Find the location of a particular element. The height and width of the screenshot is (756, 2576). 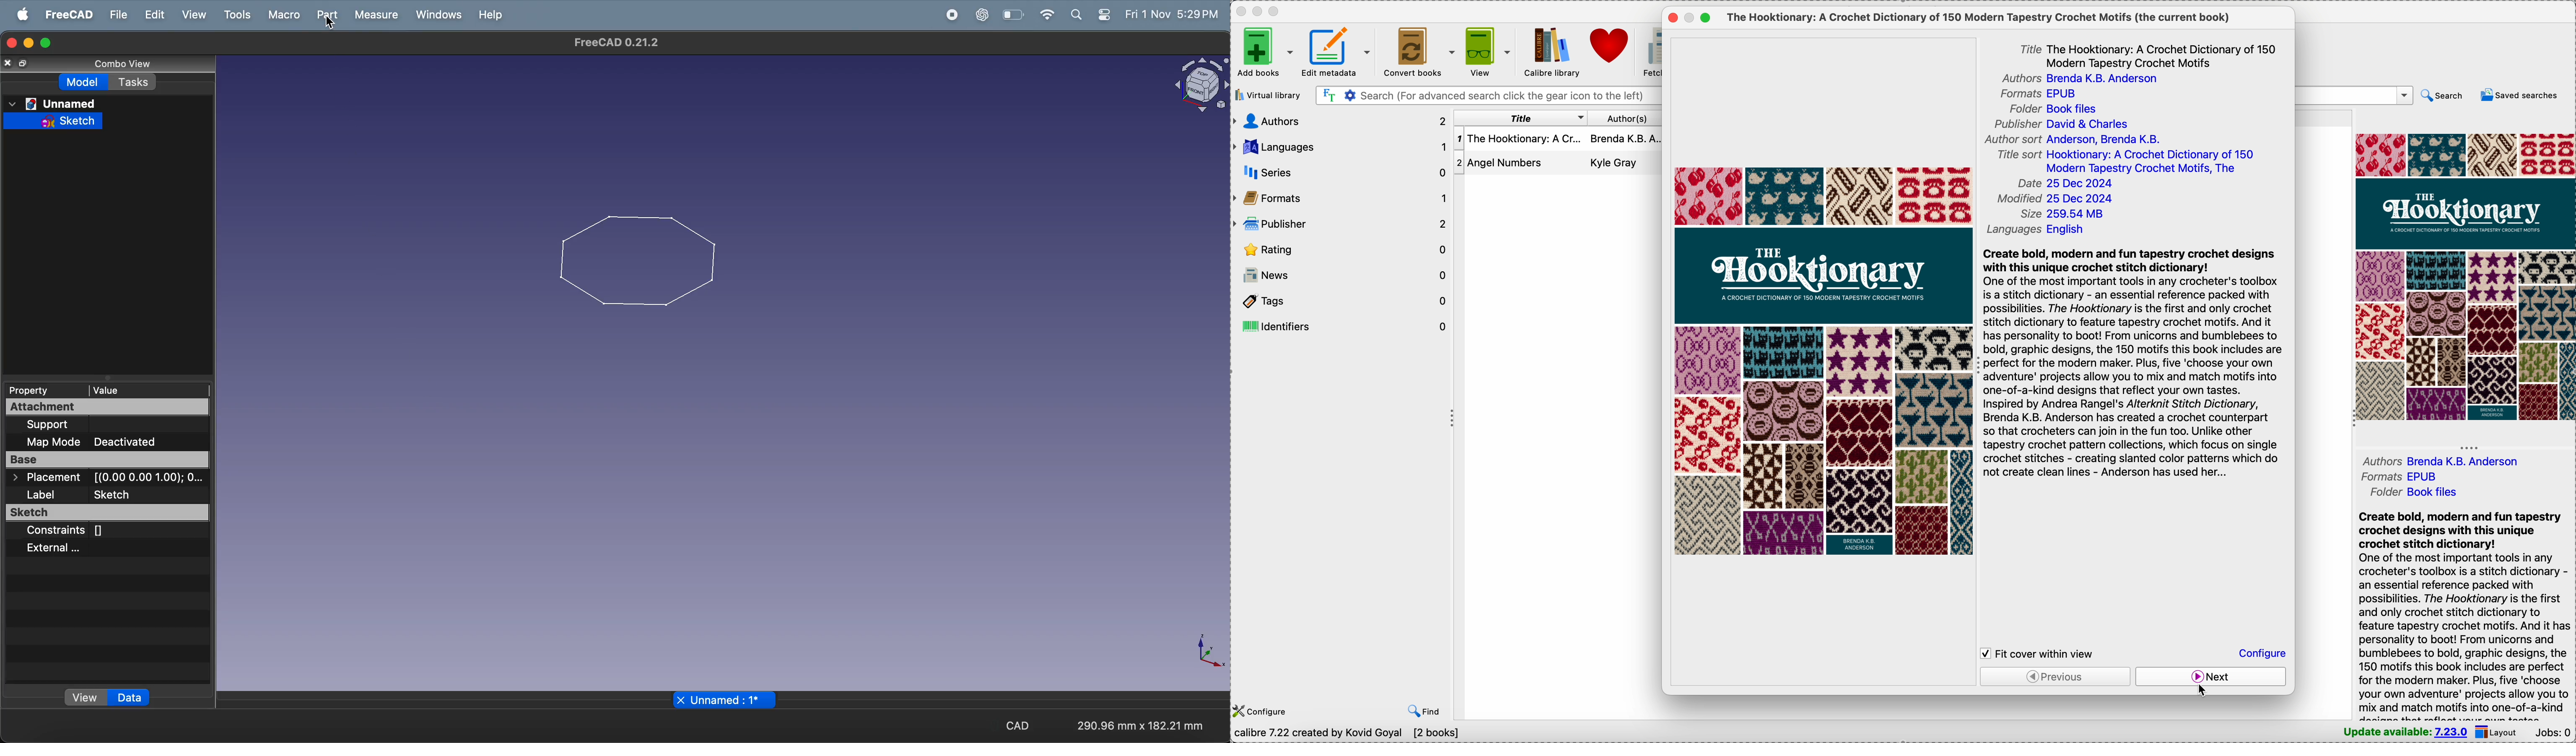

The Hooktionary book is located at coordinates (1559, 139).